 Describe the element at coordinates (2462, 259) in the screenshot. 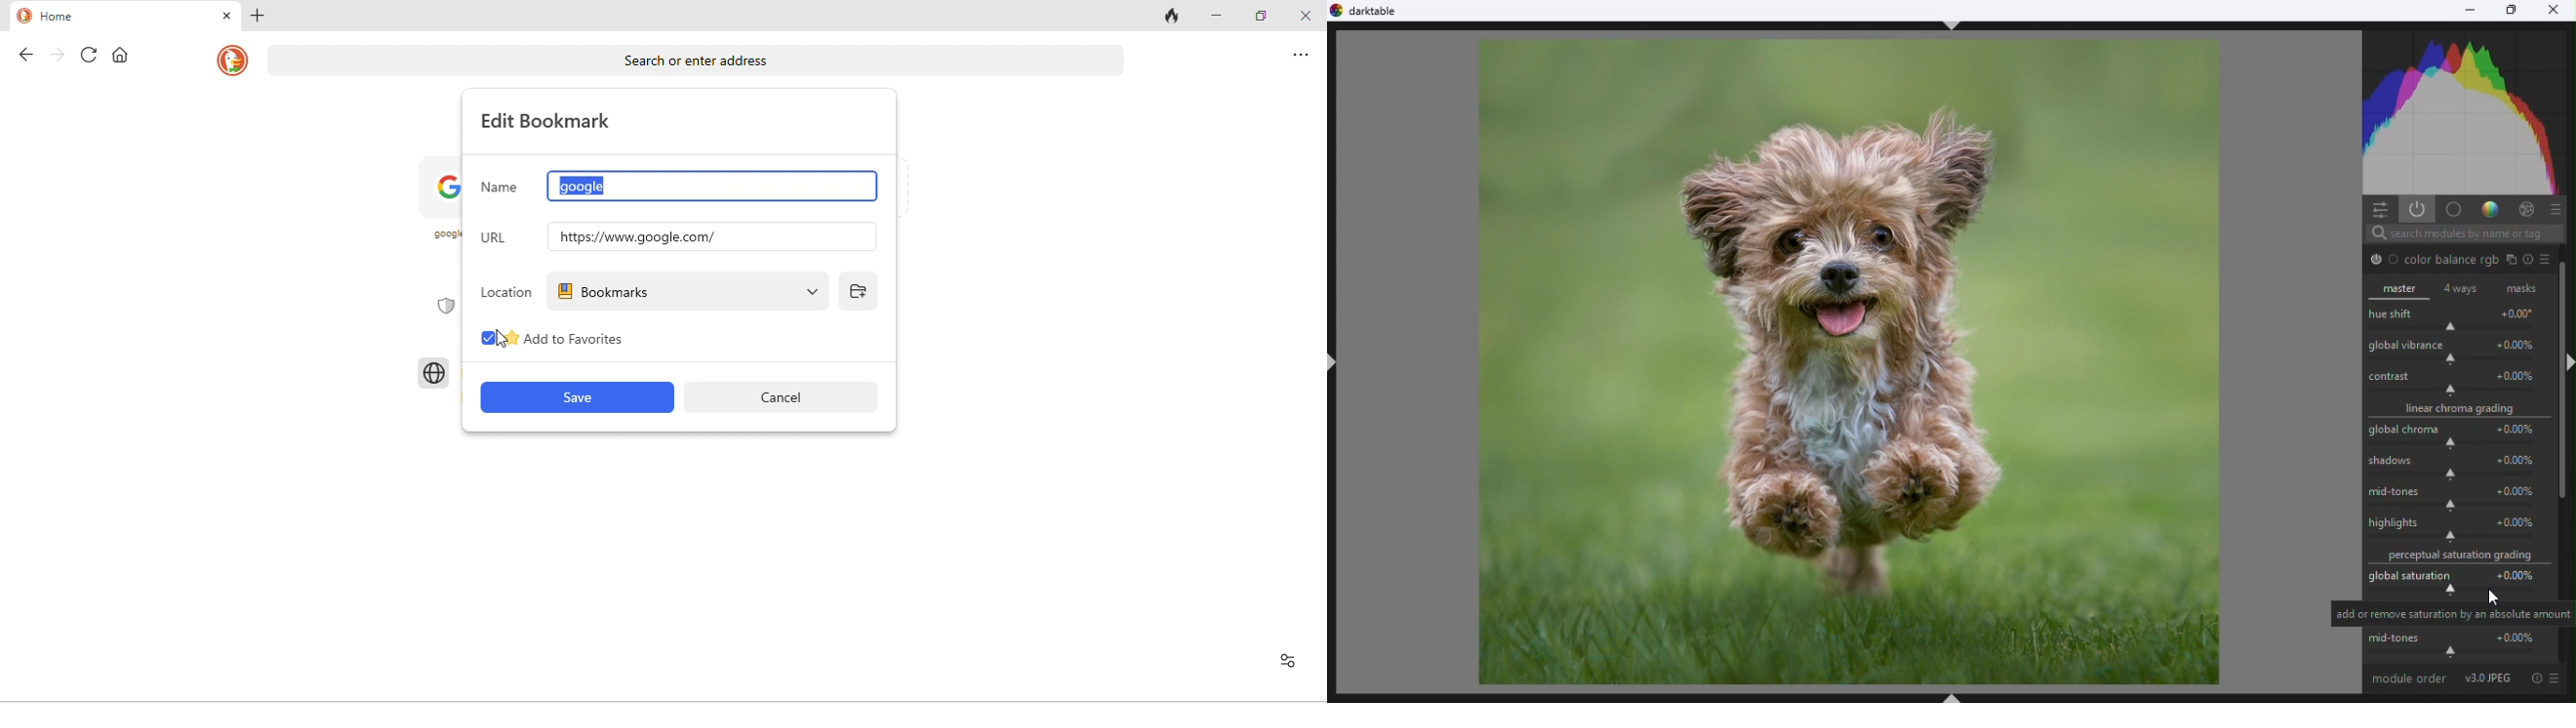

I see `Colour Balance RGB` at that location.